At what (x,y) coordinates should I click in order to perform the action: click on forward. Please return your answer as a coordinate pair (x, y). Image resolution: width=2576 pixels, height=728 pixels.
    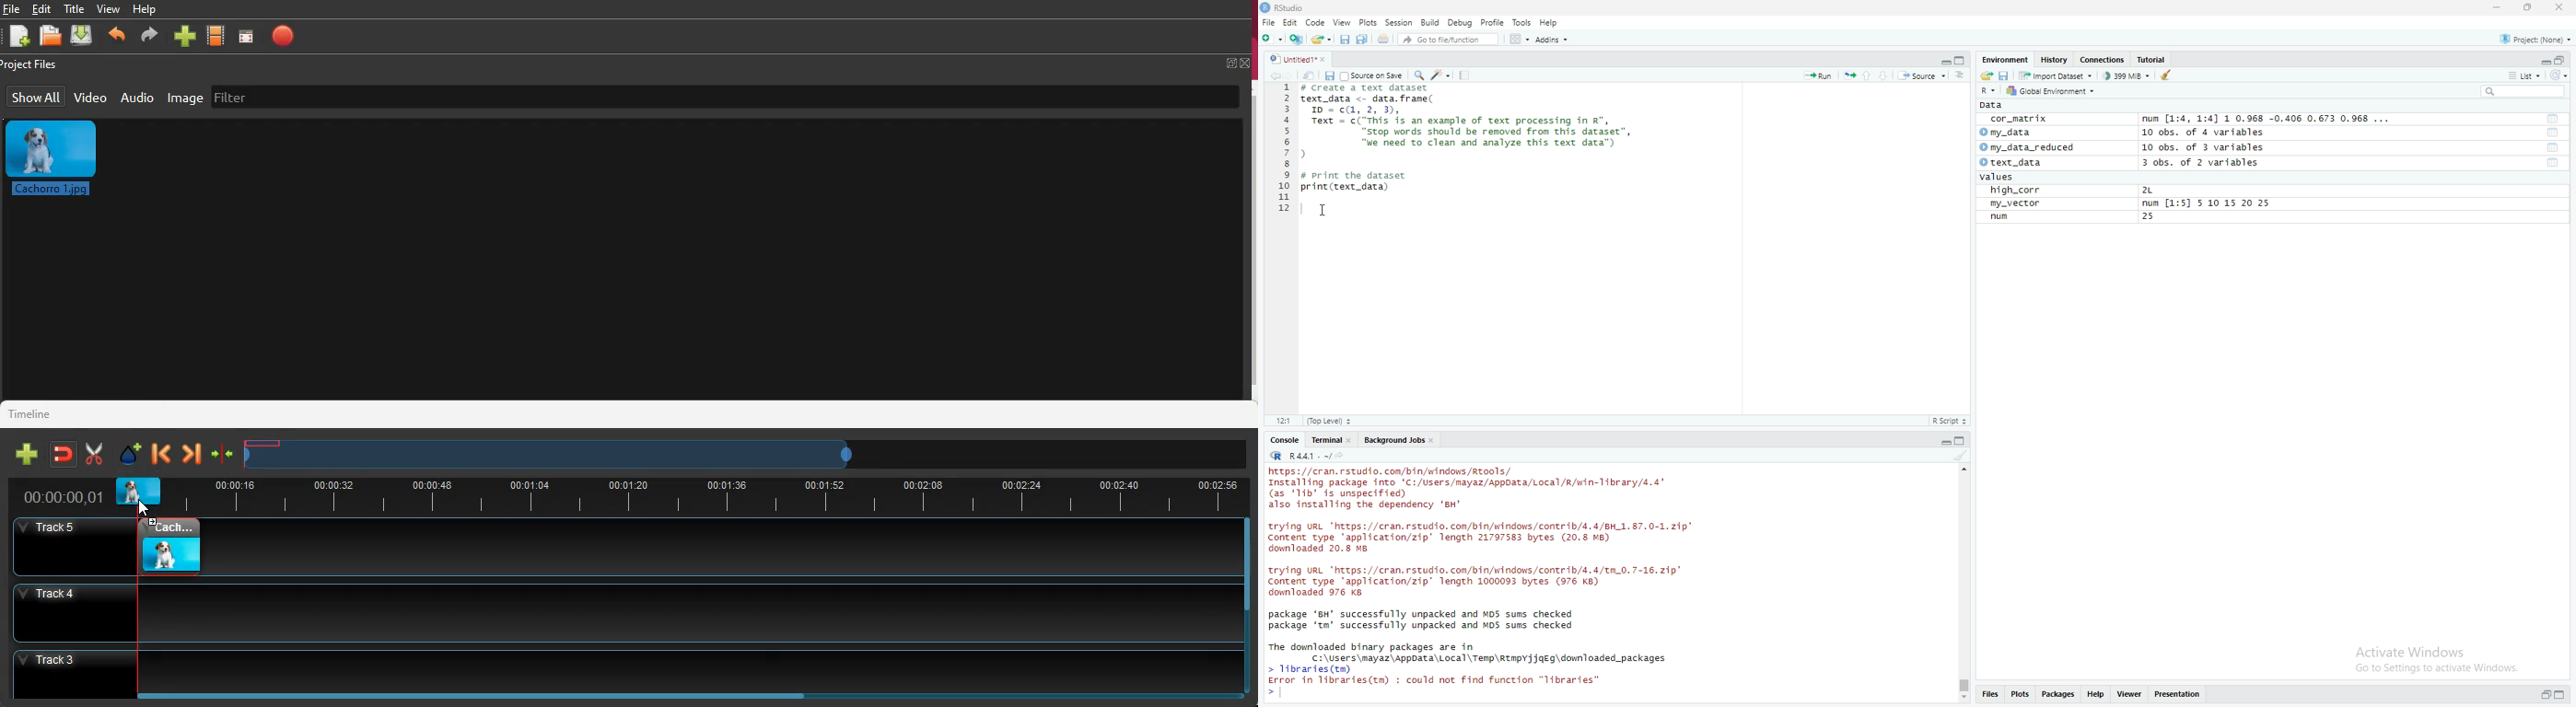
    Looking at the image, I should click on (148, 36).